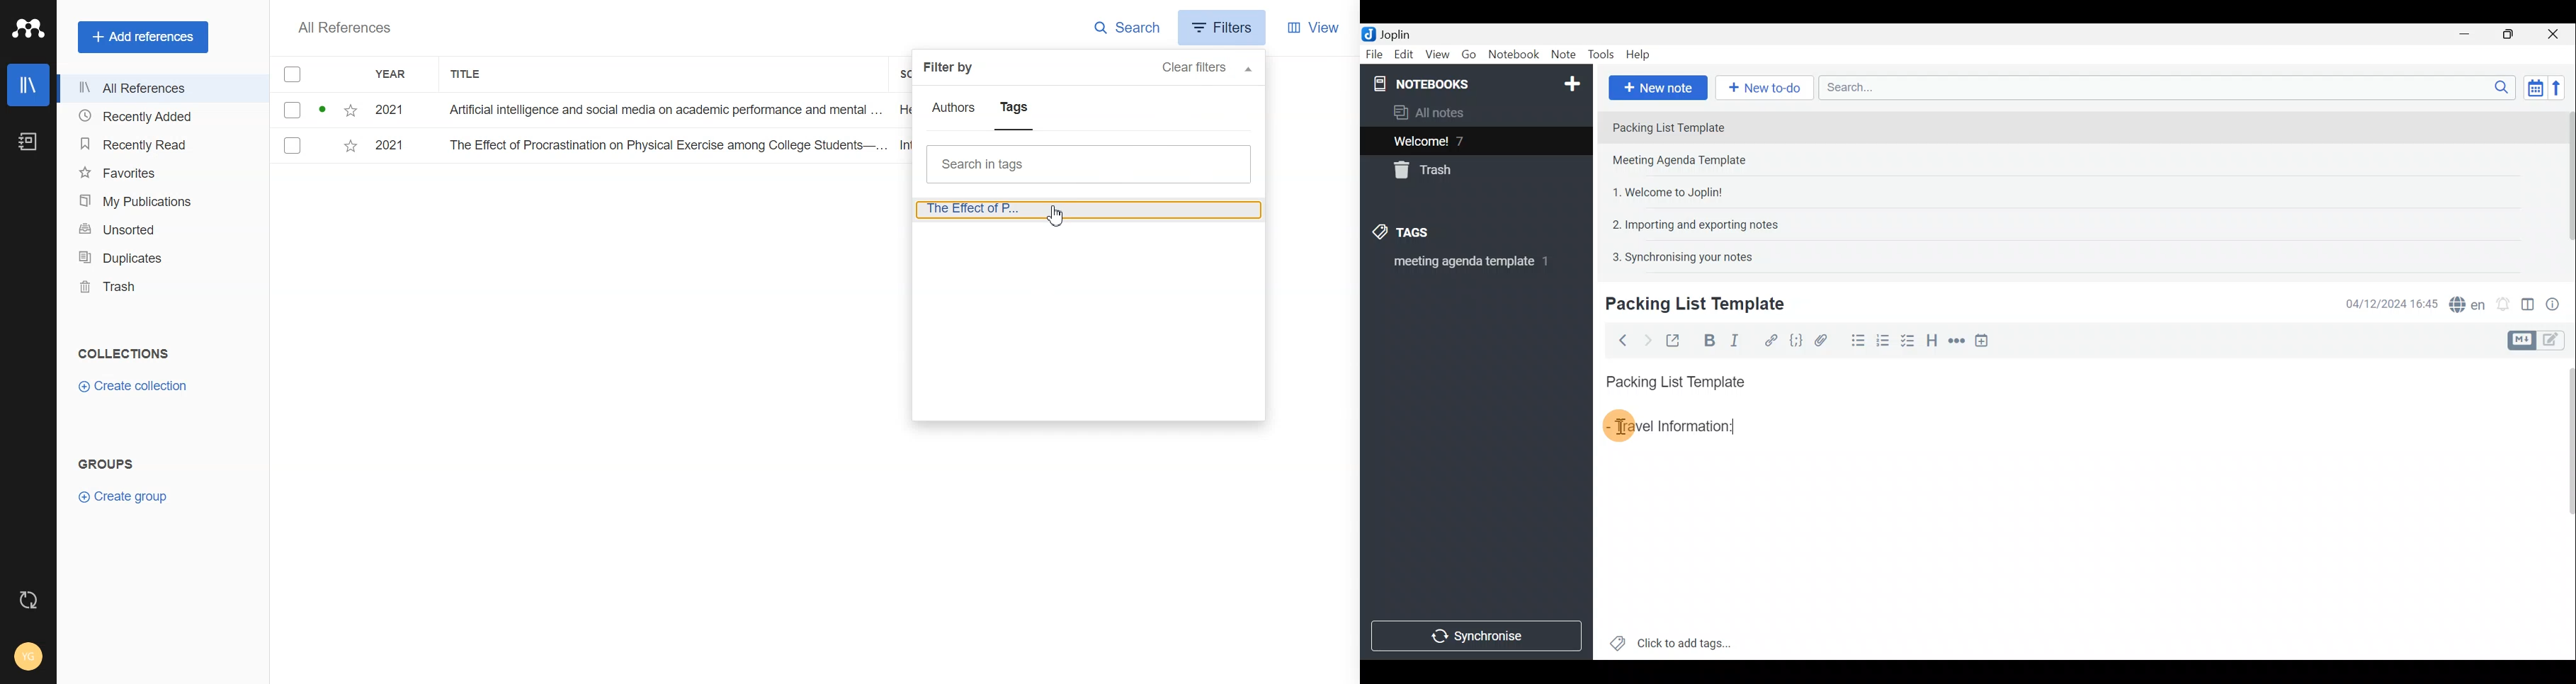 The image size is (2576, 700). Describe the element at coordinates (1603, 55) in the screenshot. I see `Tools` at that location.